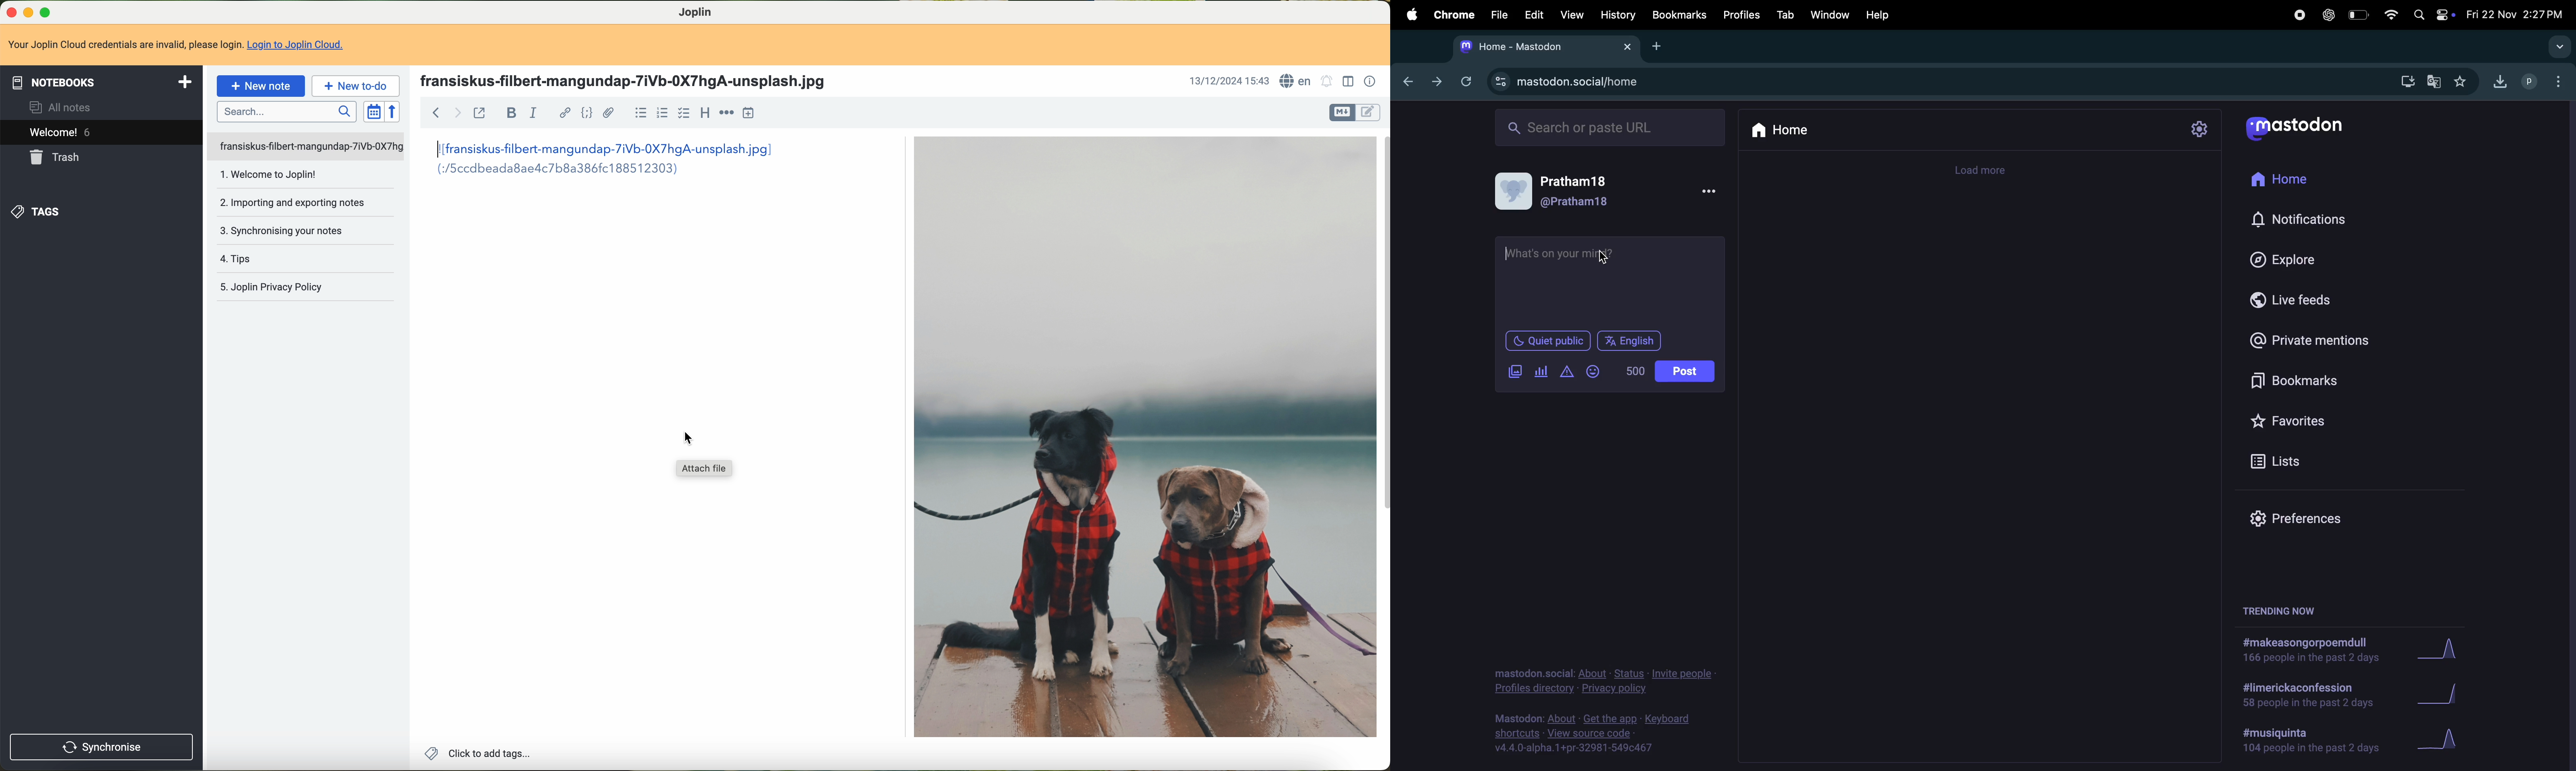 The image size is (2576, 784). What do you see at coordinates (181, 46) in the screenshot?
I see `Your Joplin Cloud credentials are invalid, please login. Login to Joplin Cloud` at bounding box center [181, 46].